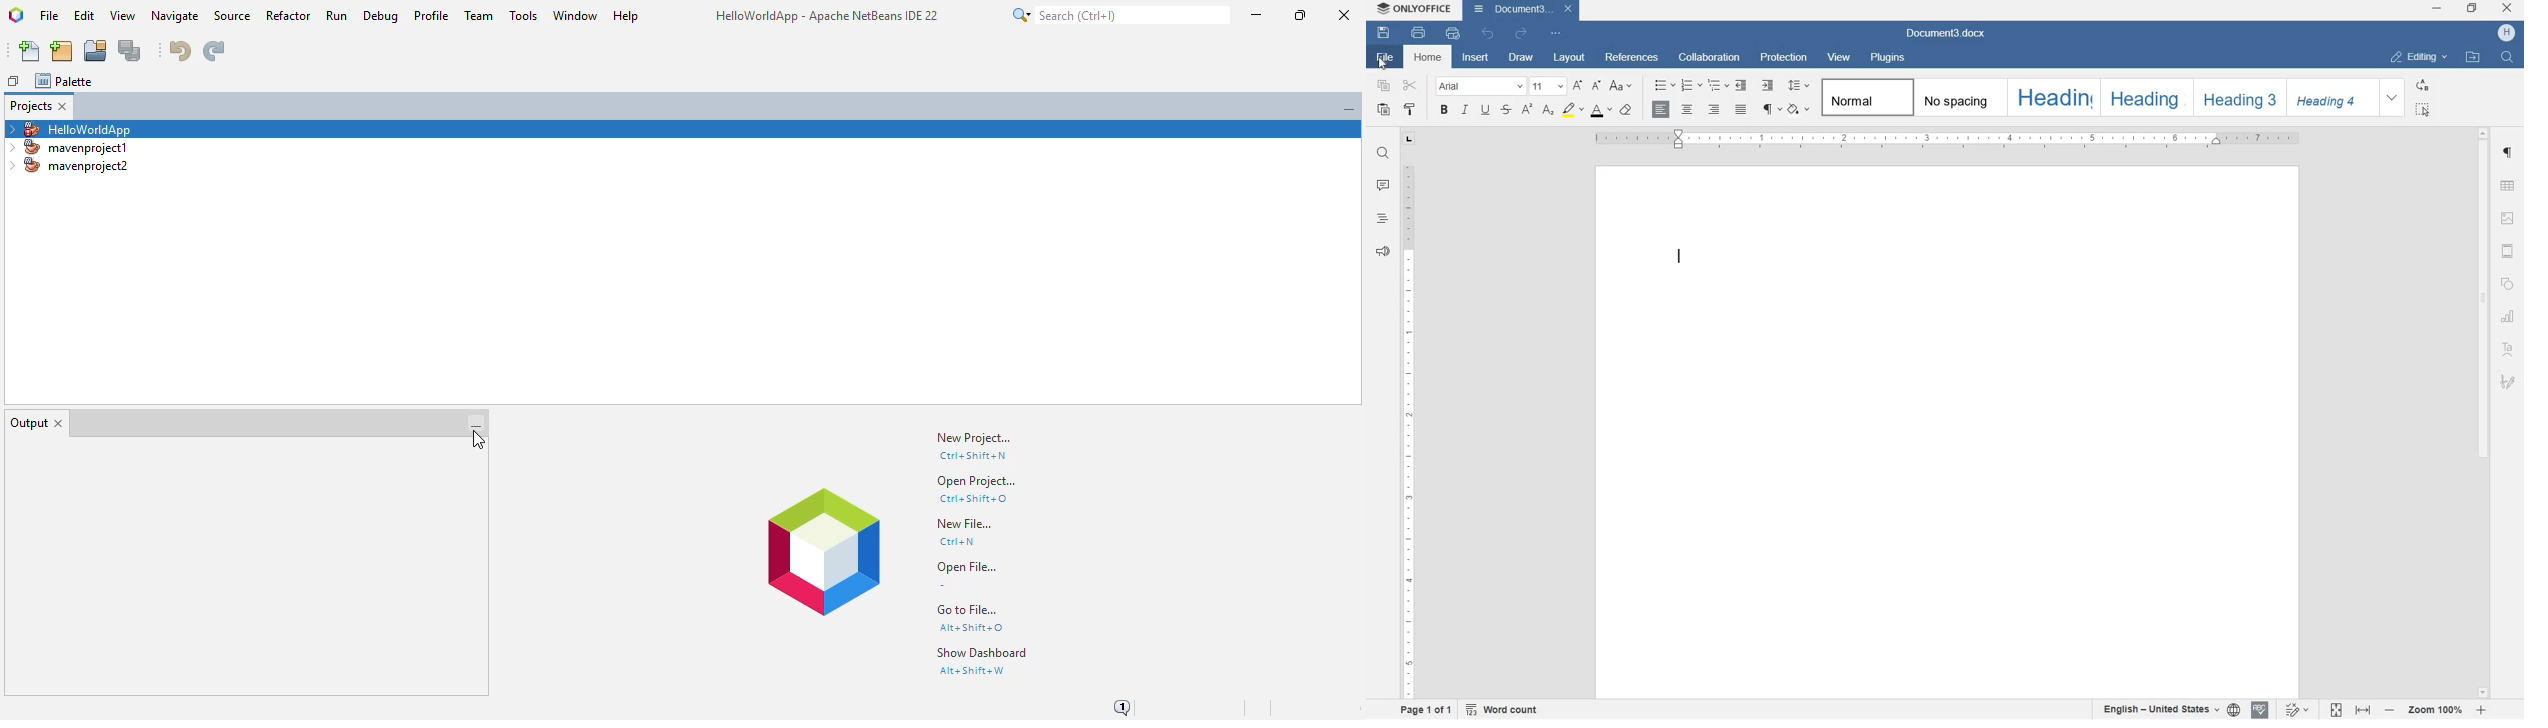 Image resolution: width=2548 pixels, height=728 pixels. I want to click on bullets, so click(1663, 88).